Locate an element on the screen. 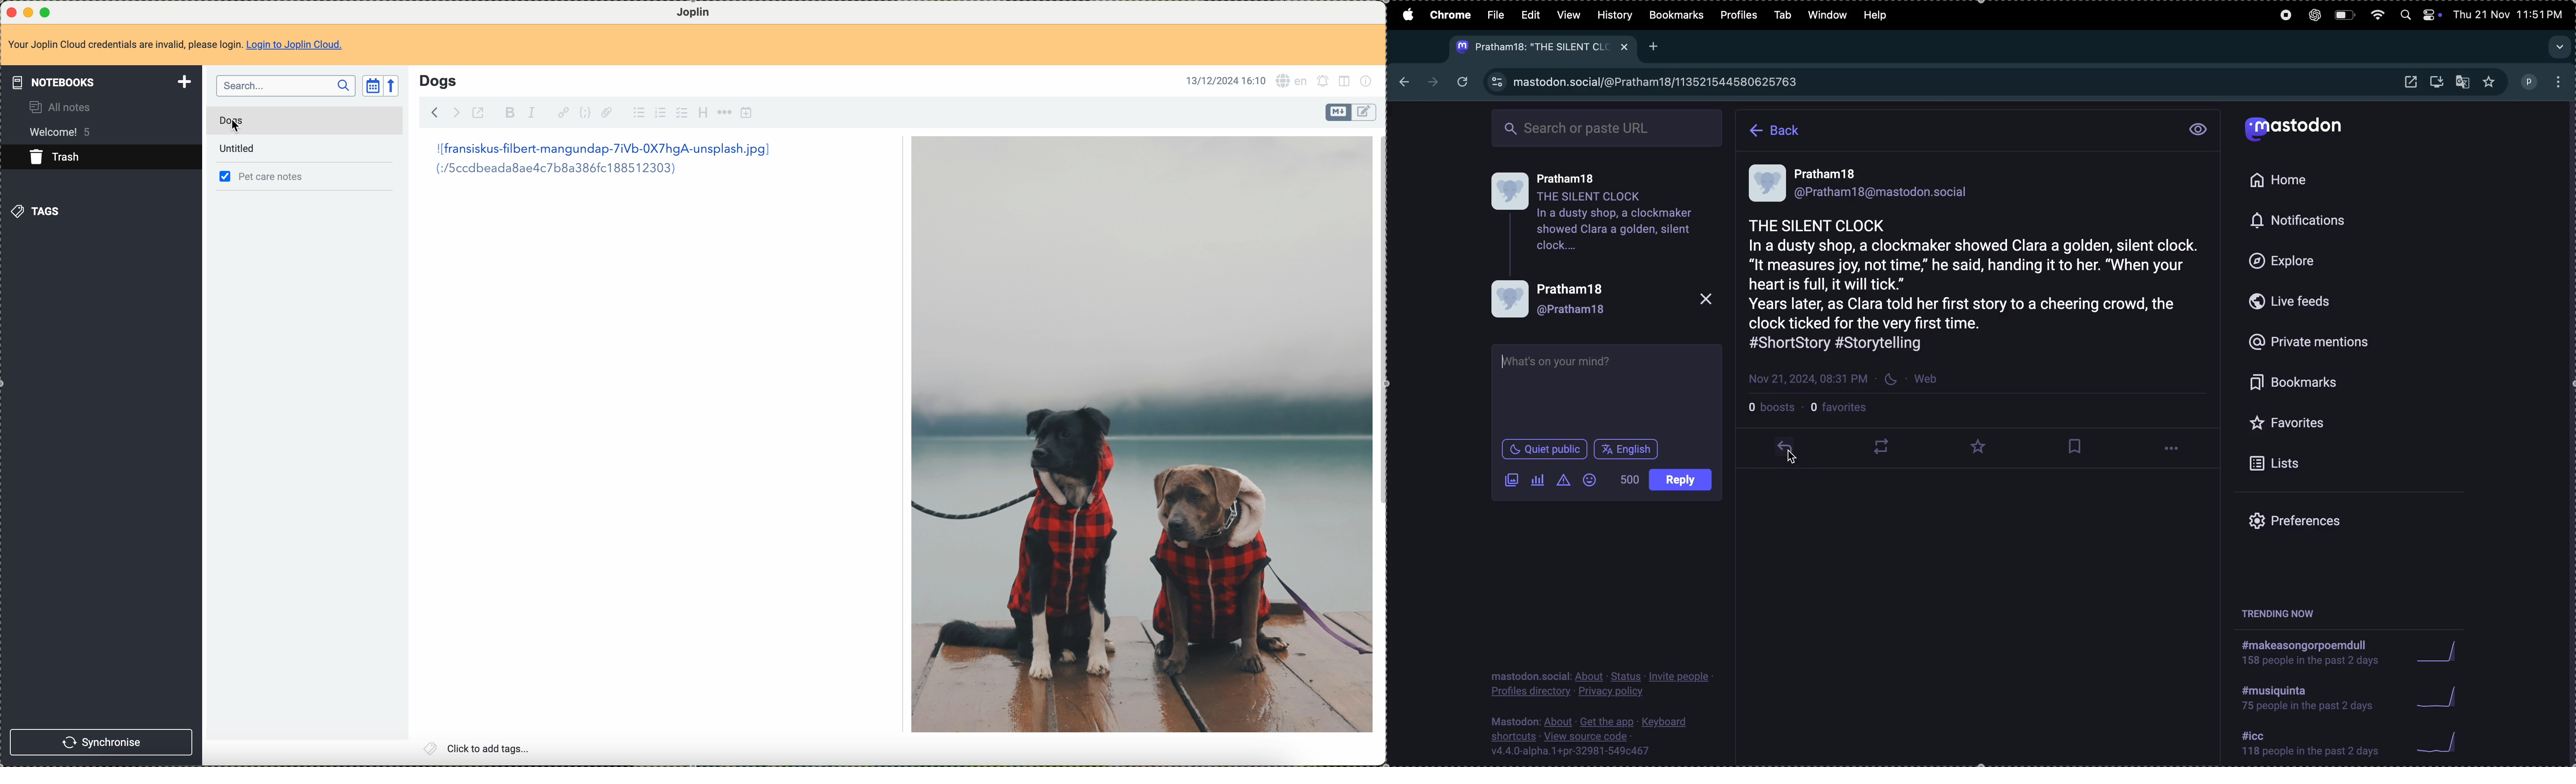  Your Joplin Cloud credentials are invalid, please login. Login to Joplin Cloud. is located at coordinates (185, 44).